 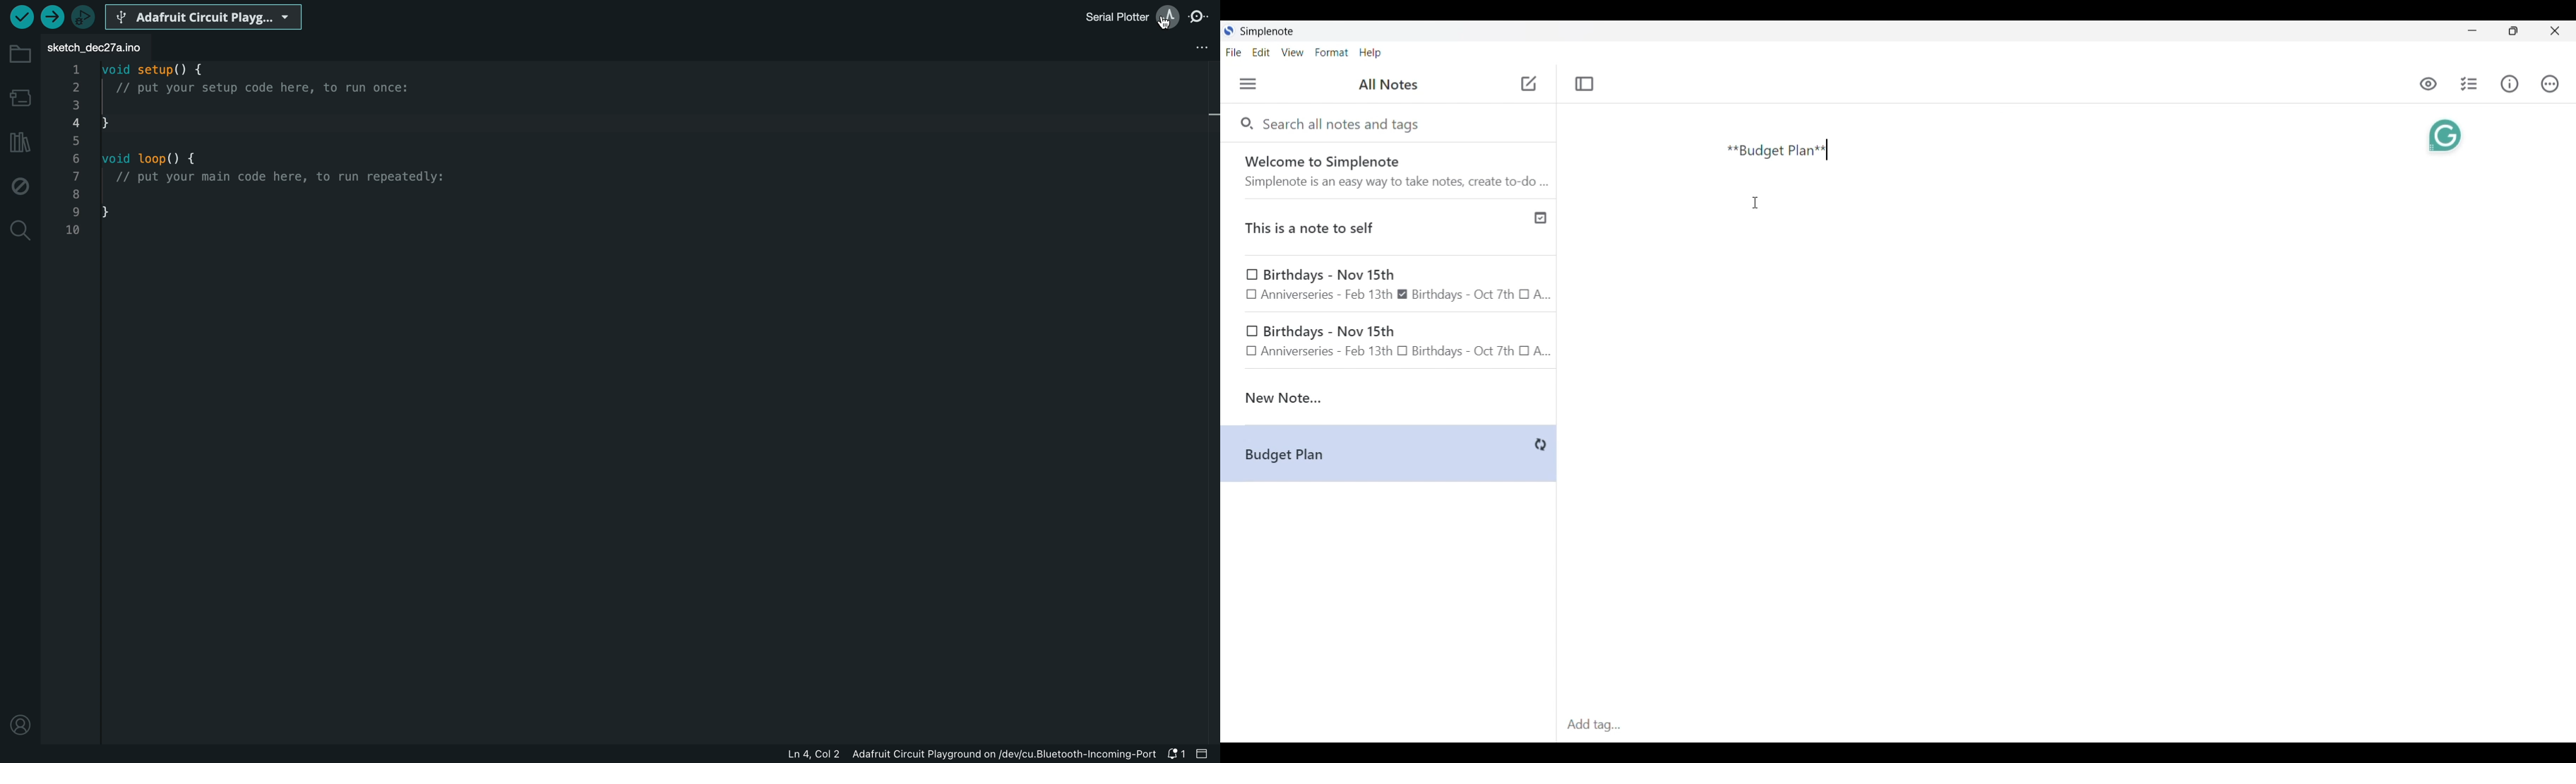 I want to click on Click to add new note, so click(x=1529, y=83).